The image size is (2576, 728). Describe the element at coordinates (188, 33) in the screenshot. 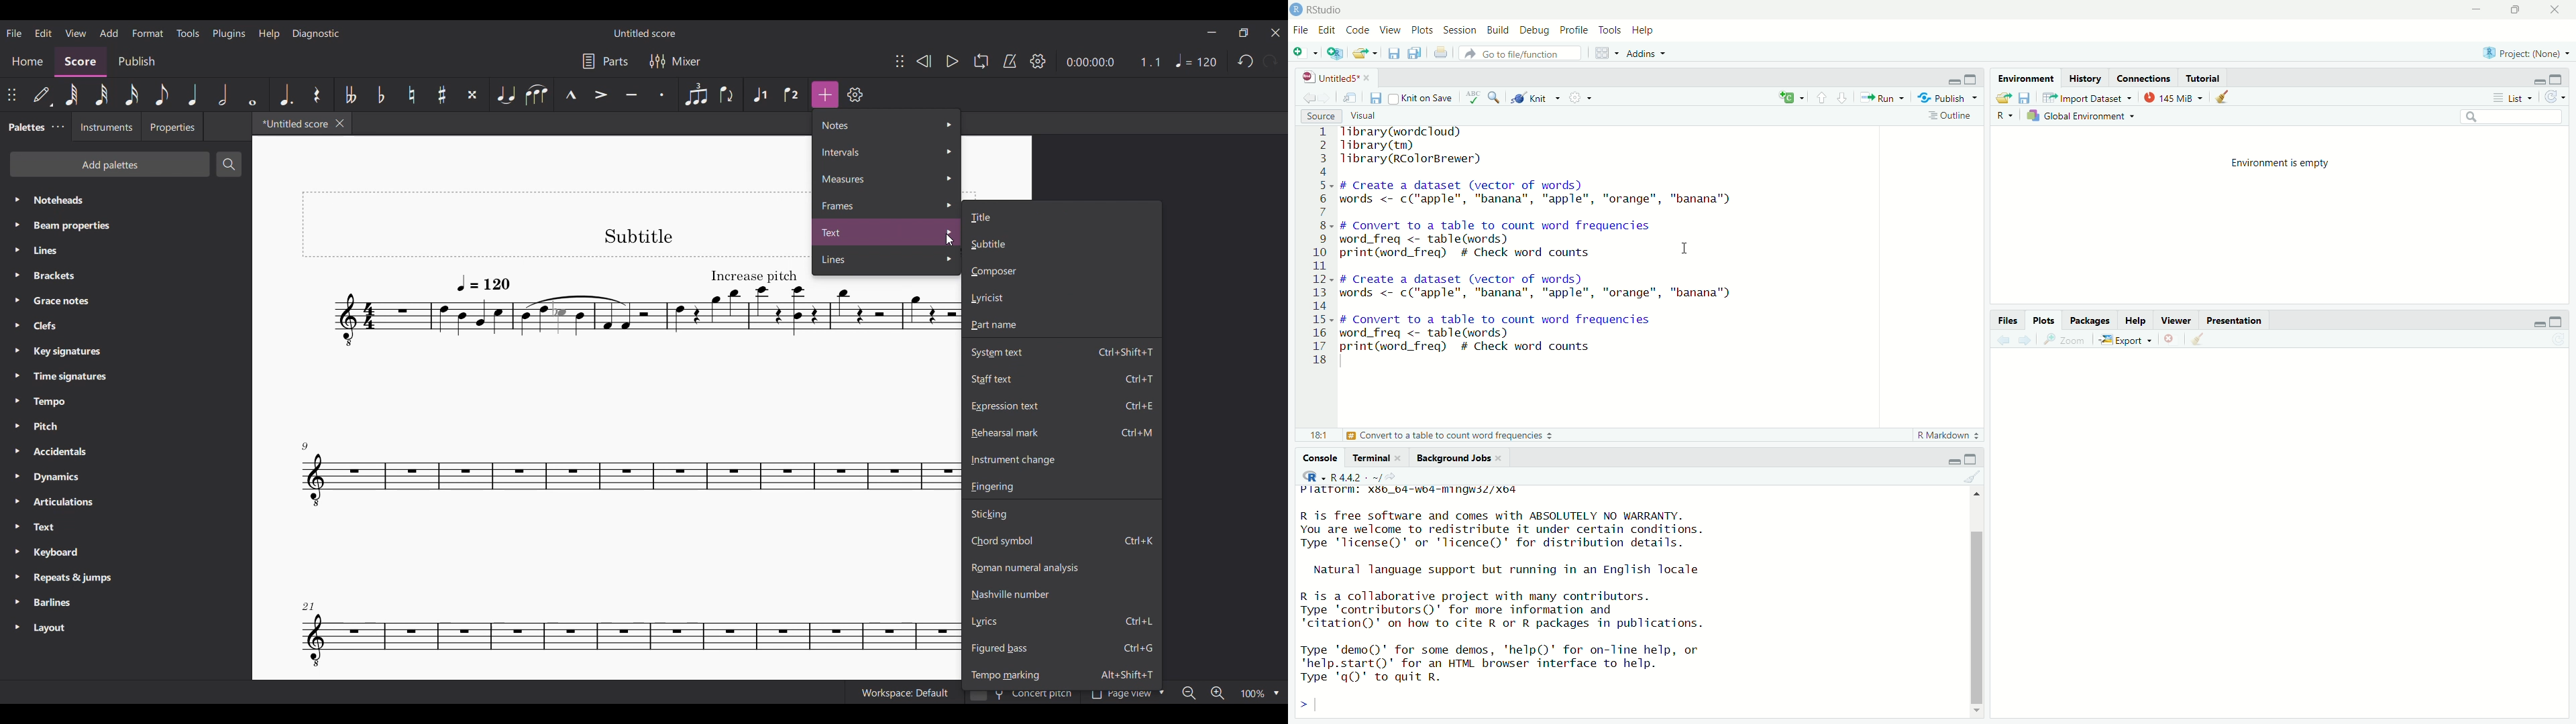

I see `Tools menu` at that location.